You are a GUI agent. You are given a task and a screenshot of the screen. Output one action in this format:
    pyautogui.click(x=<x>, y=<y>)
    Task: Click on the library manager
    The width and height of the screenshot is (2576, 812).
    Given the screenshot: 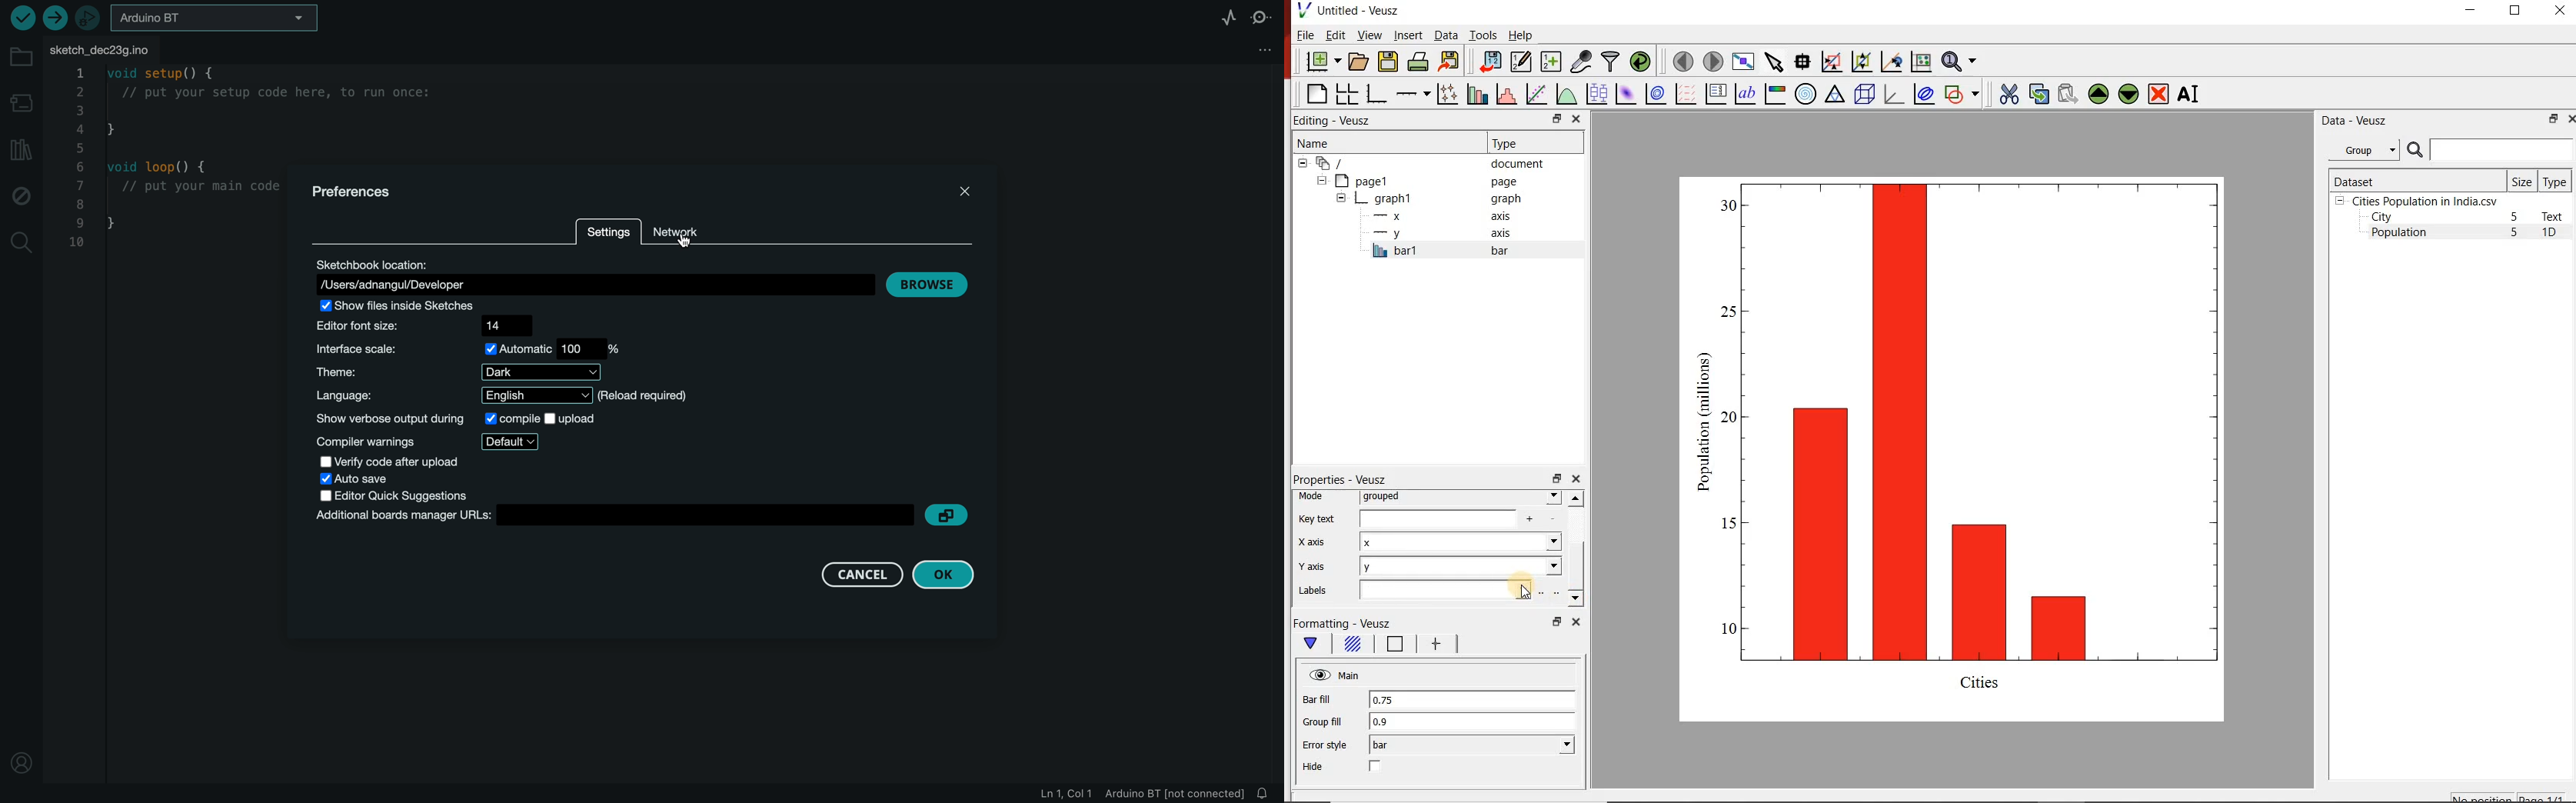 What is the action you would take?
    pyautogui.click(x=19, y=150)
    